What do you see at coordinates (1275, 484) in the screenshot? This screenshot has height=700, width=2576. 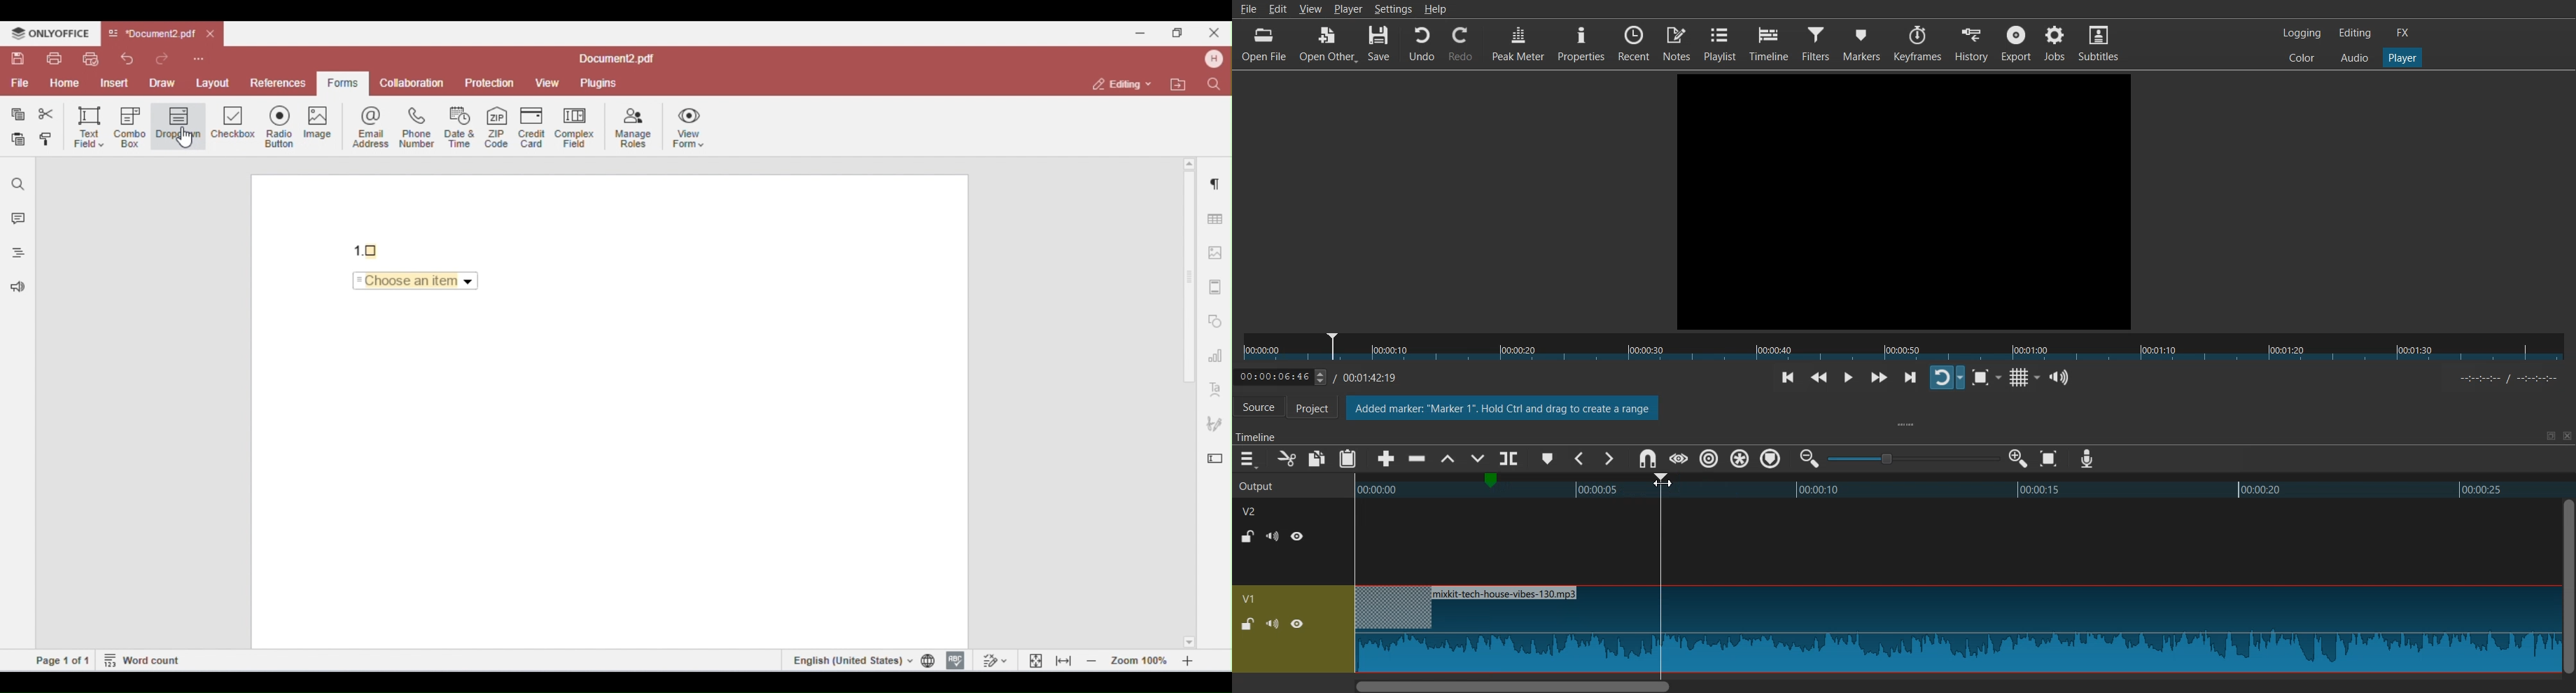 I see `Output` at bounding box center [1275, 484].